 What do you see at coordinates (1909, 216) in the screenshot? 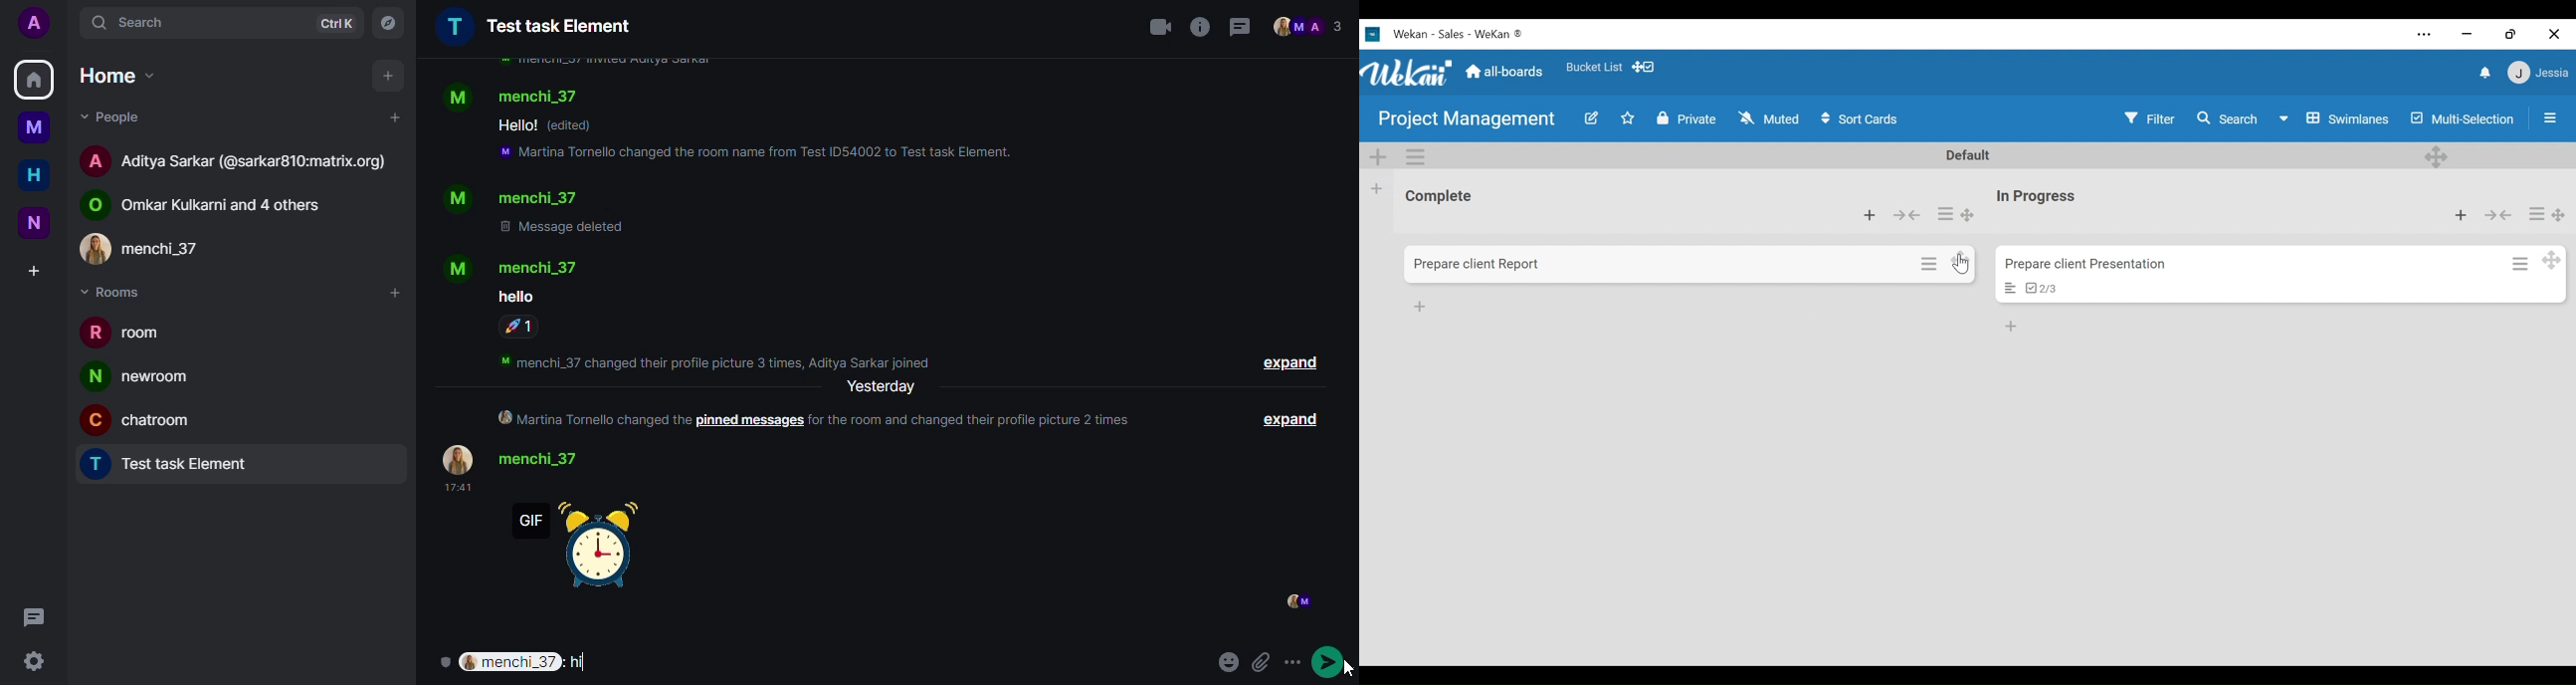
I see `Collapse` at bounding box center [1909, 216].